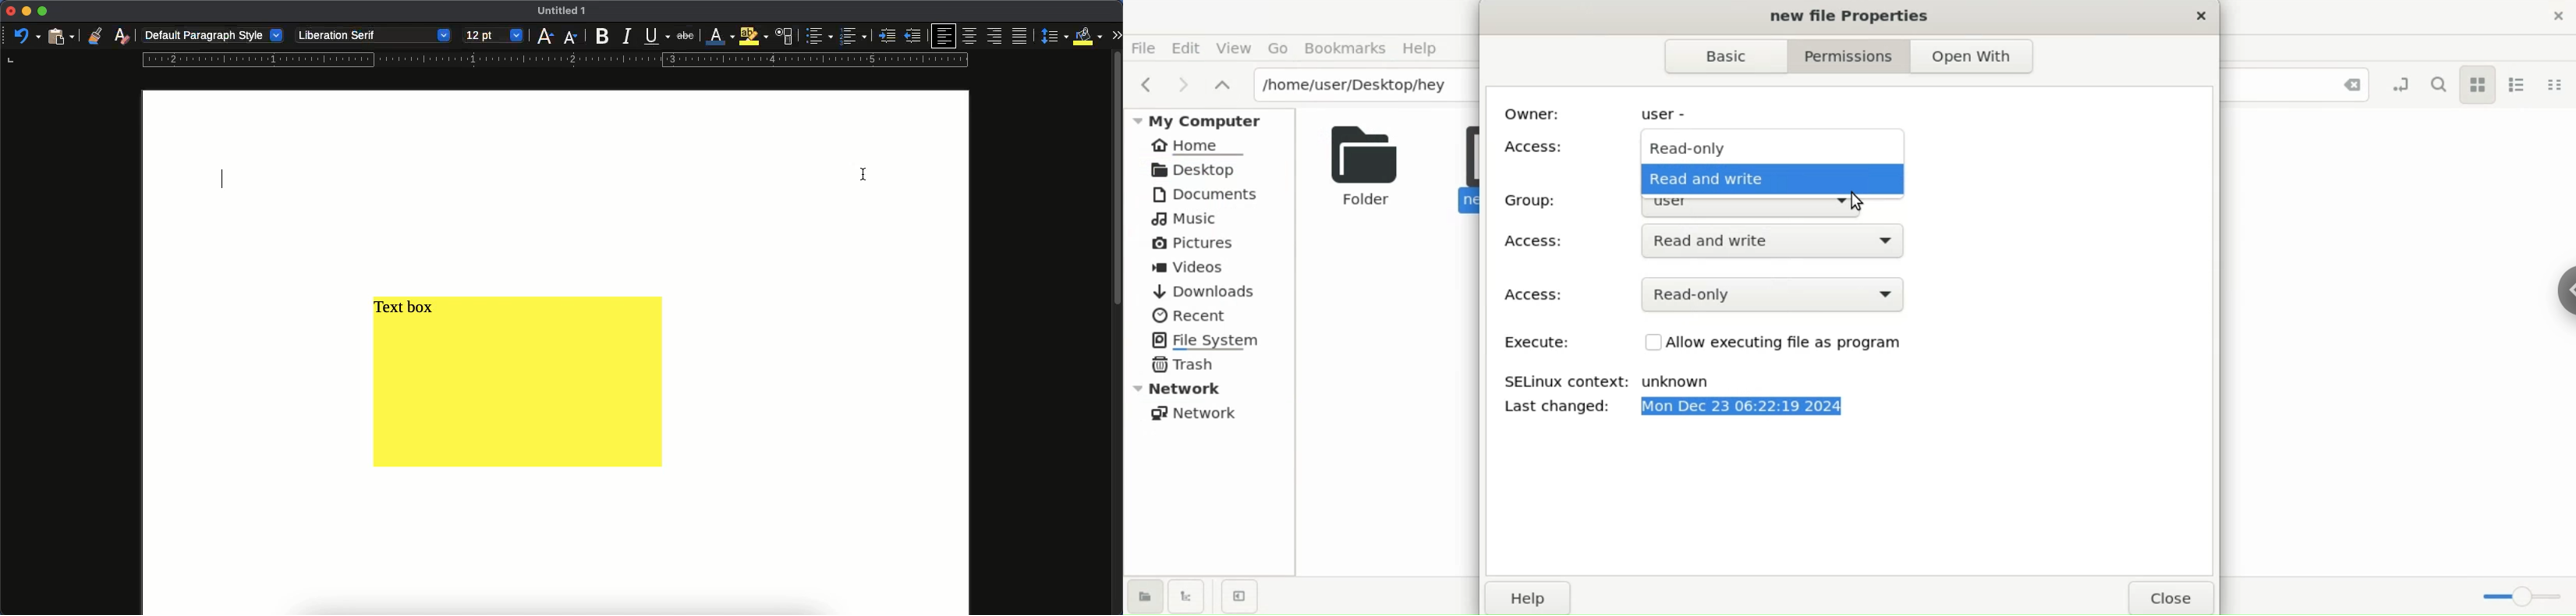 The height and width of the screenshot is (616, 2576). Describe the element at coordinates (1546, 147) in the screenshot. I see `Access` at that location.